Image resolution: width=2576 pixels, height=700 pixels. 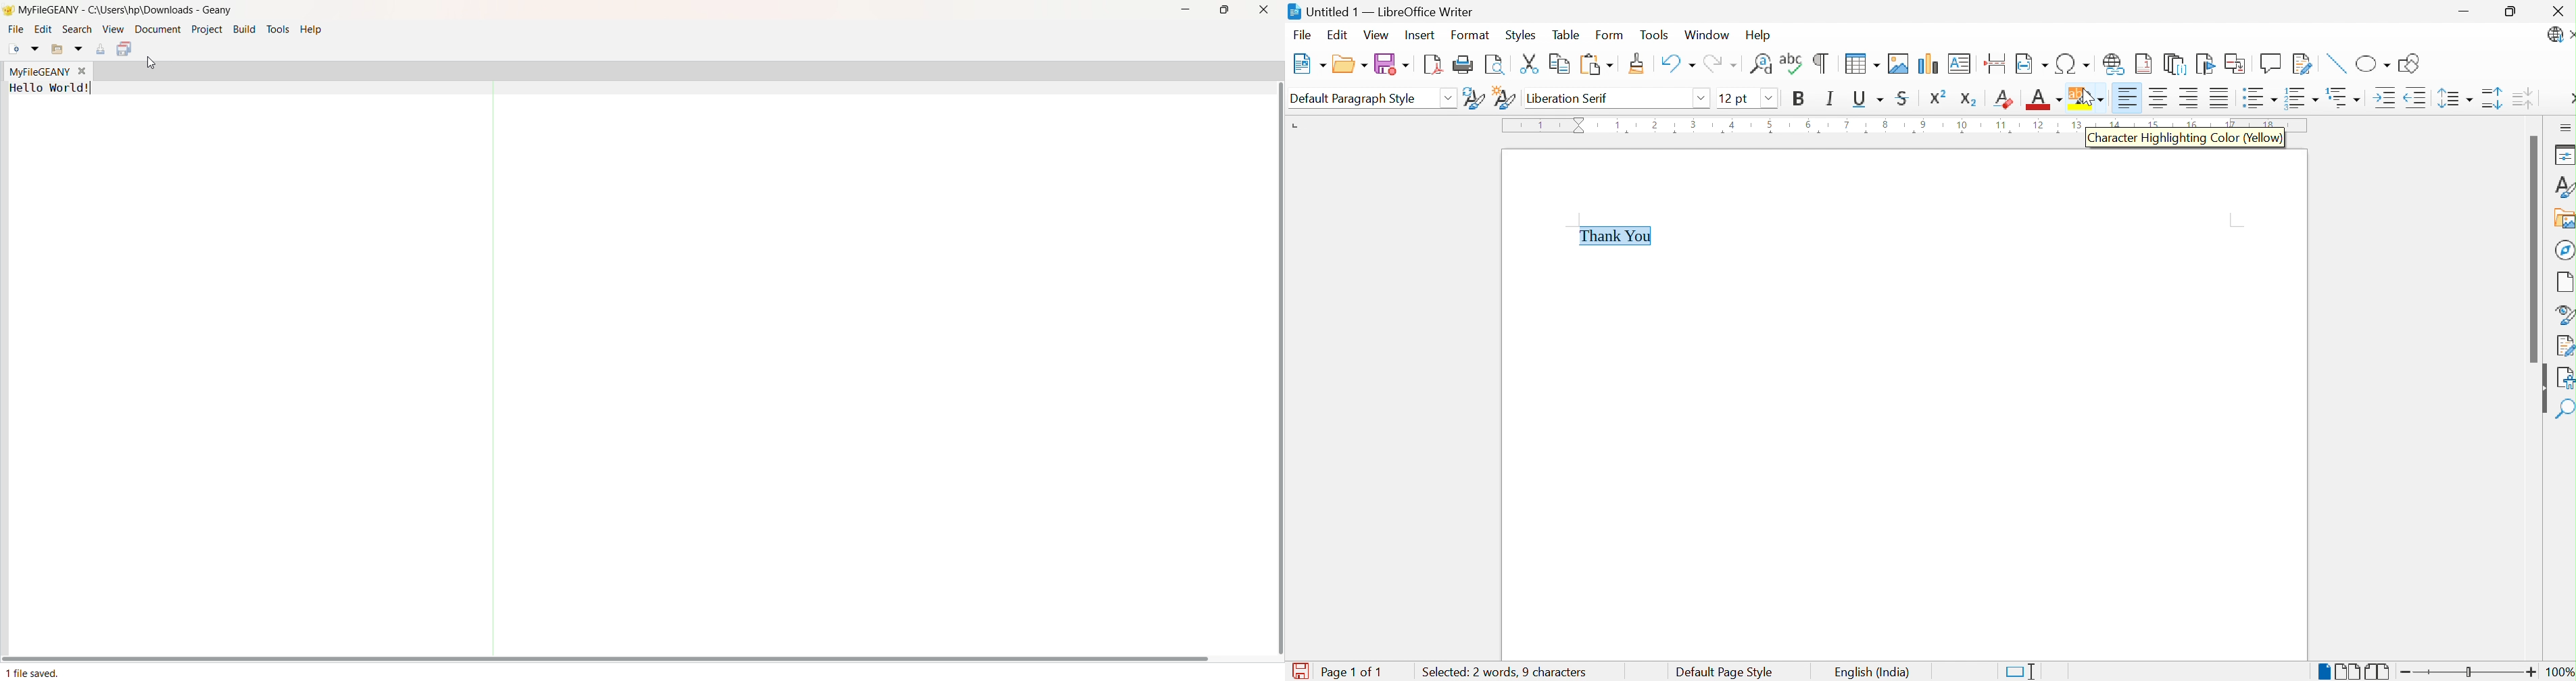 What do you see at coordinates (1303, 34) in the screenshot?
I see `File` at bounding box center [1303, 34].